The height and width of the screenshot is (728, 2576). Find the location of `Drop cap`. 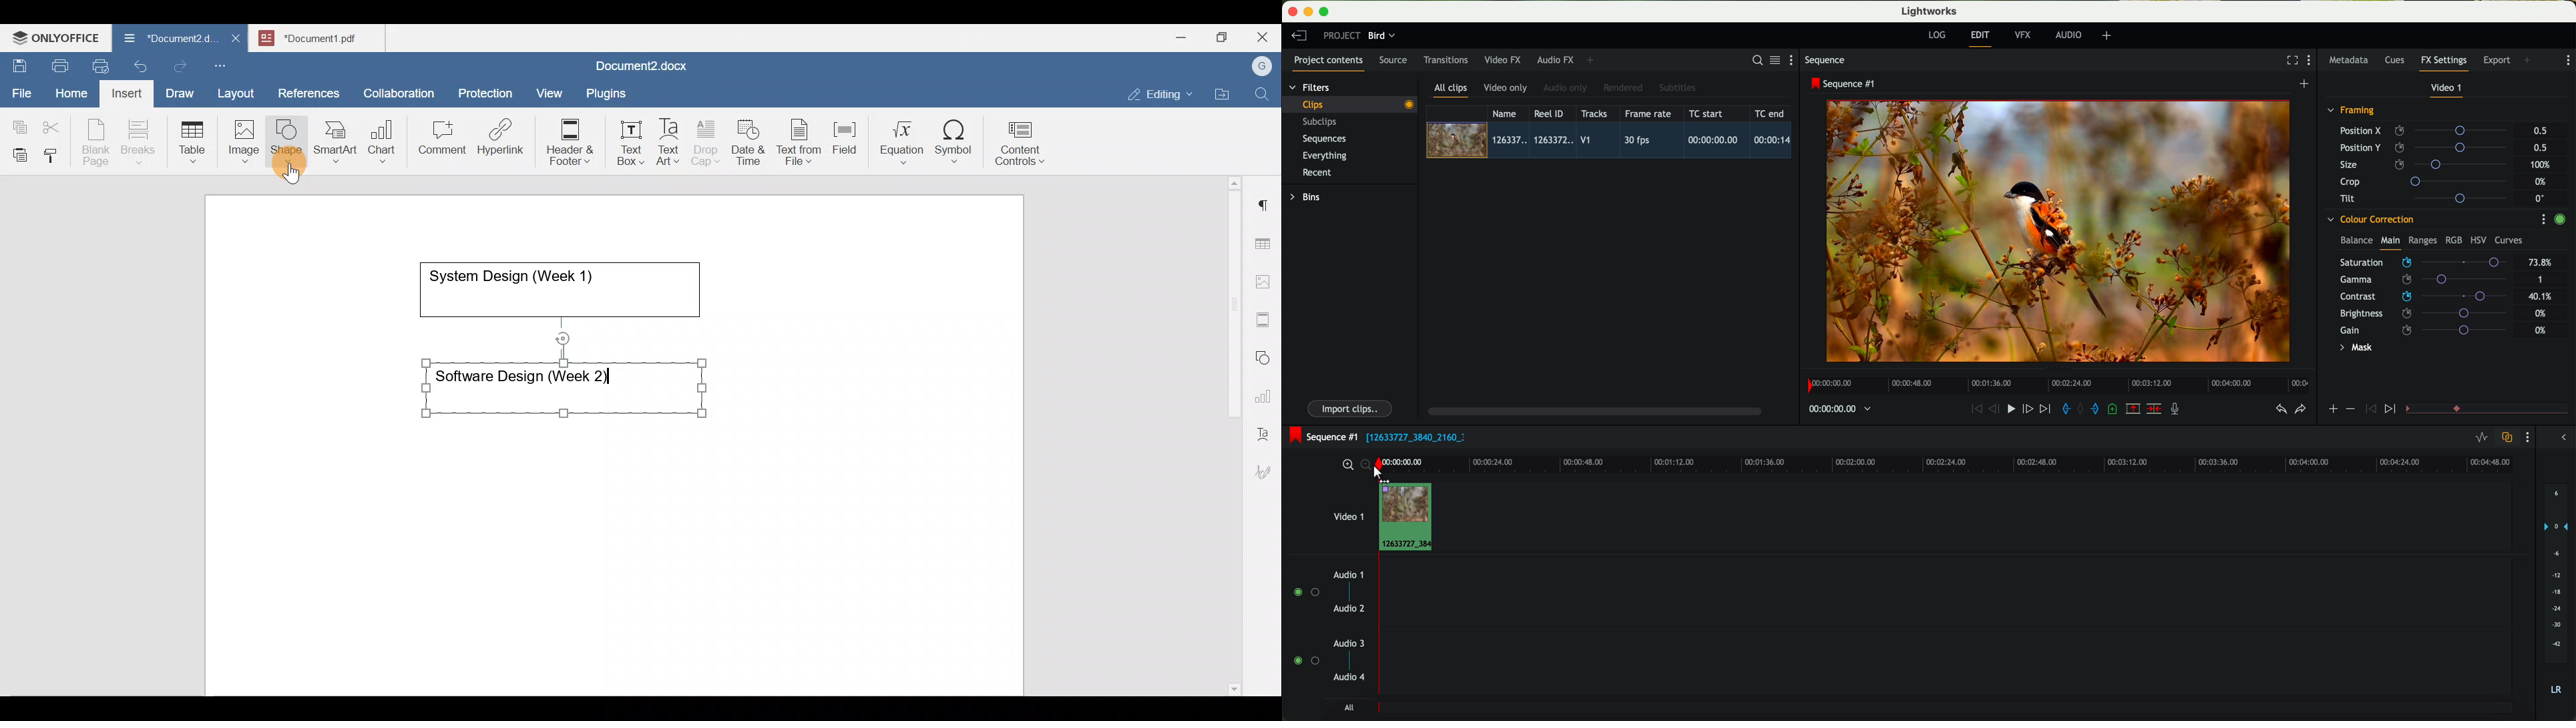

Drop cap is located at coordinates (708, 141).